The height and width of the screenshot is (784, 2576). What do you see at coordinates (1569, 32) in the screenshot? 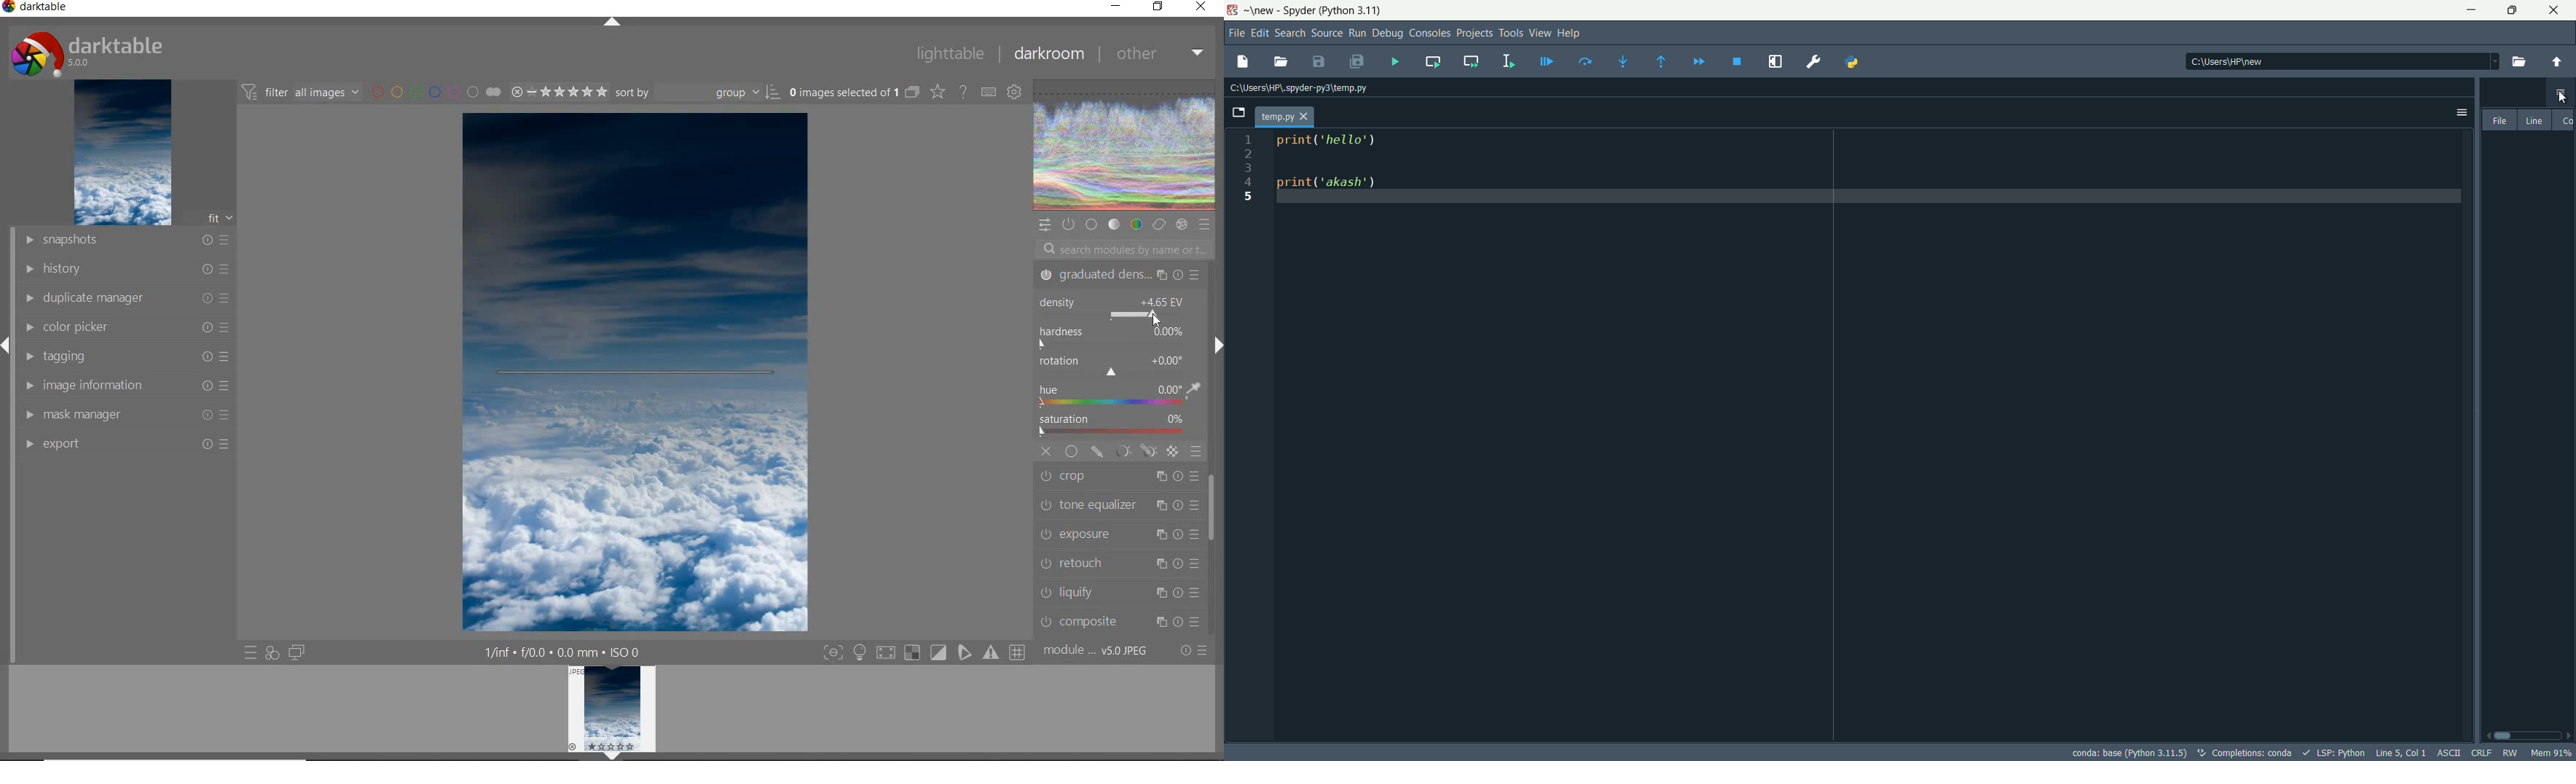
I see `Help Menu` at bounding box center [1569, 32].